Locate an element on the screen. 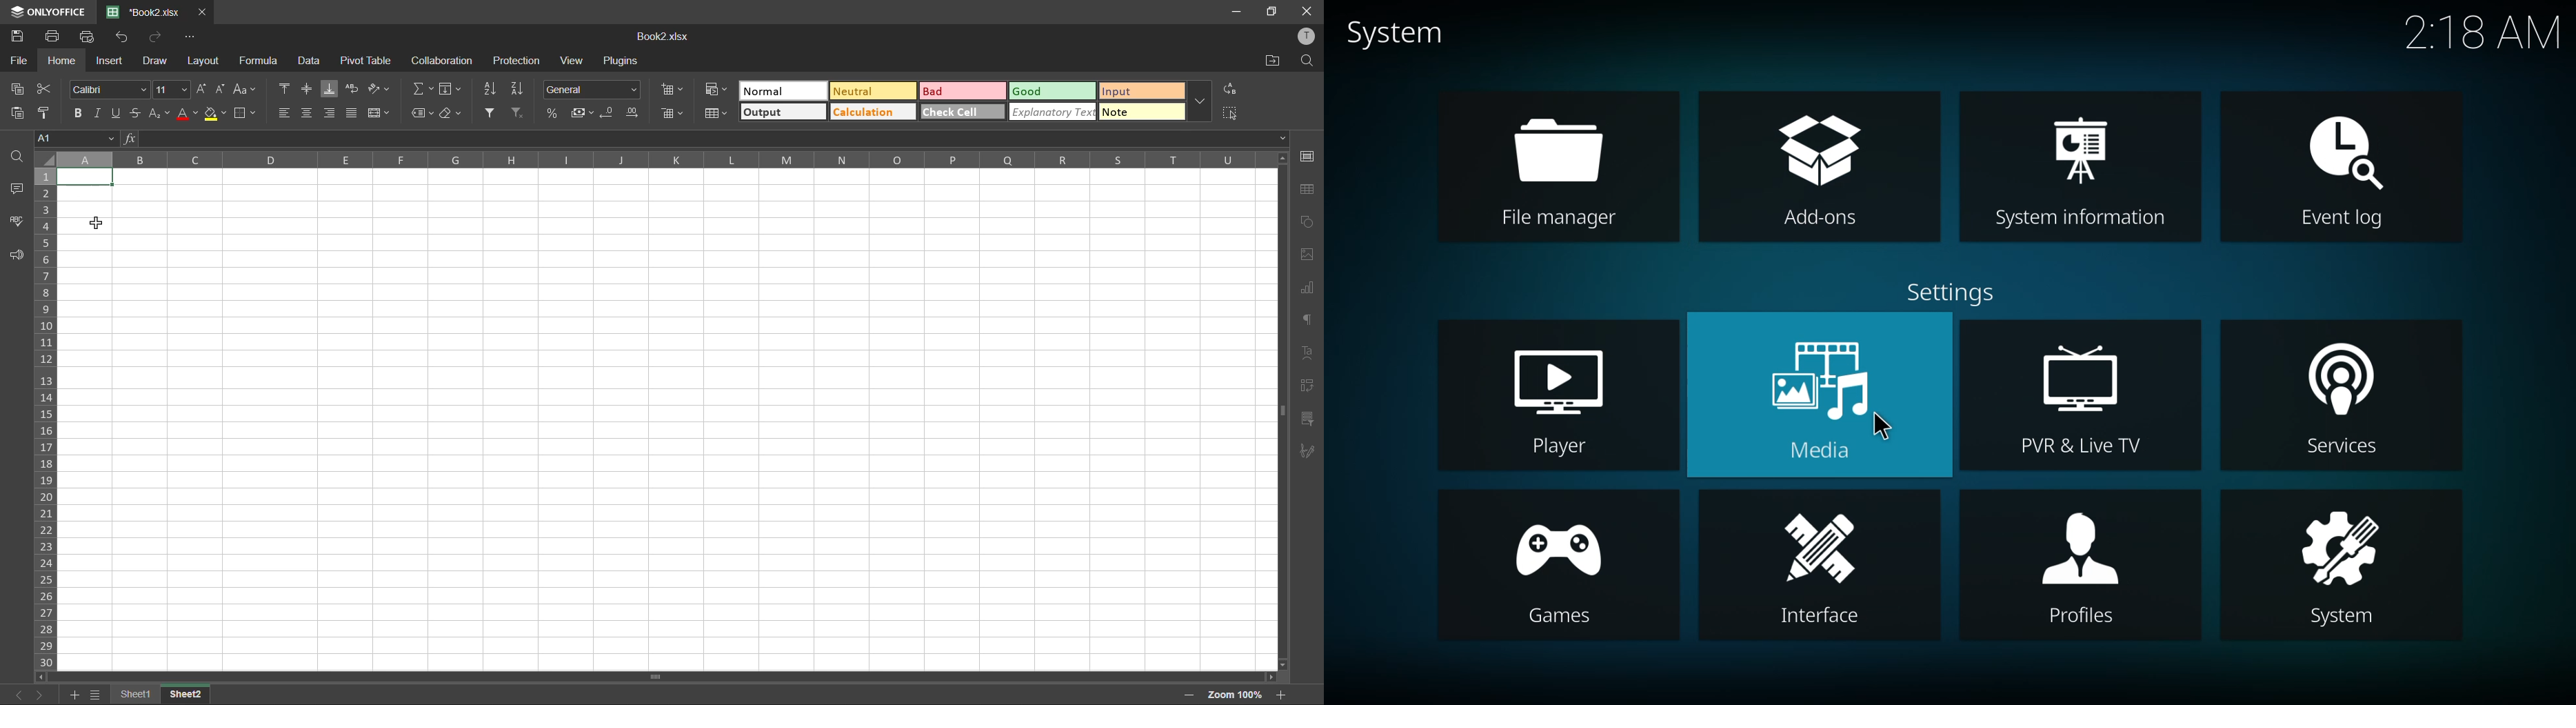 The height and width of the screenshot is (728, 2576). percent is located at coordinates (554, 112).